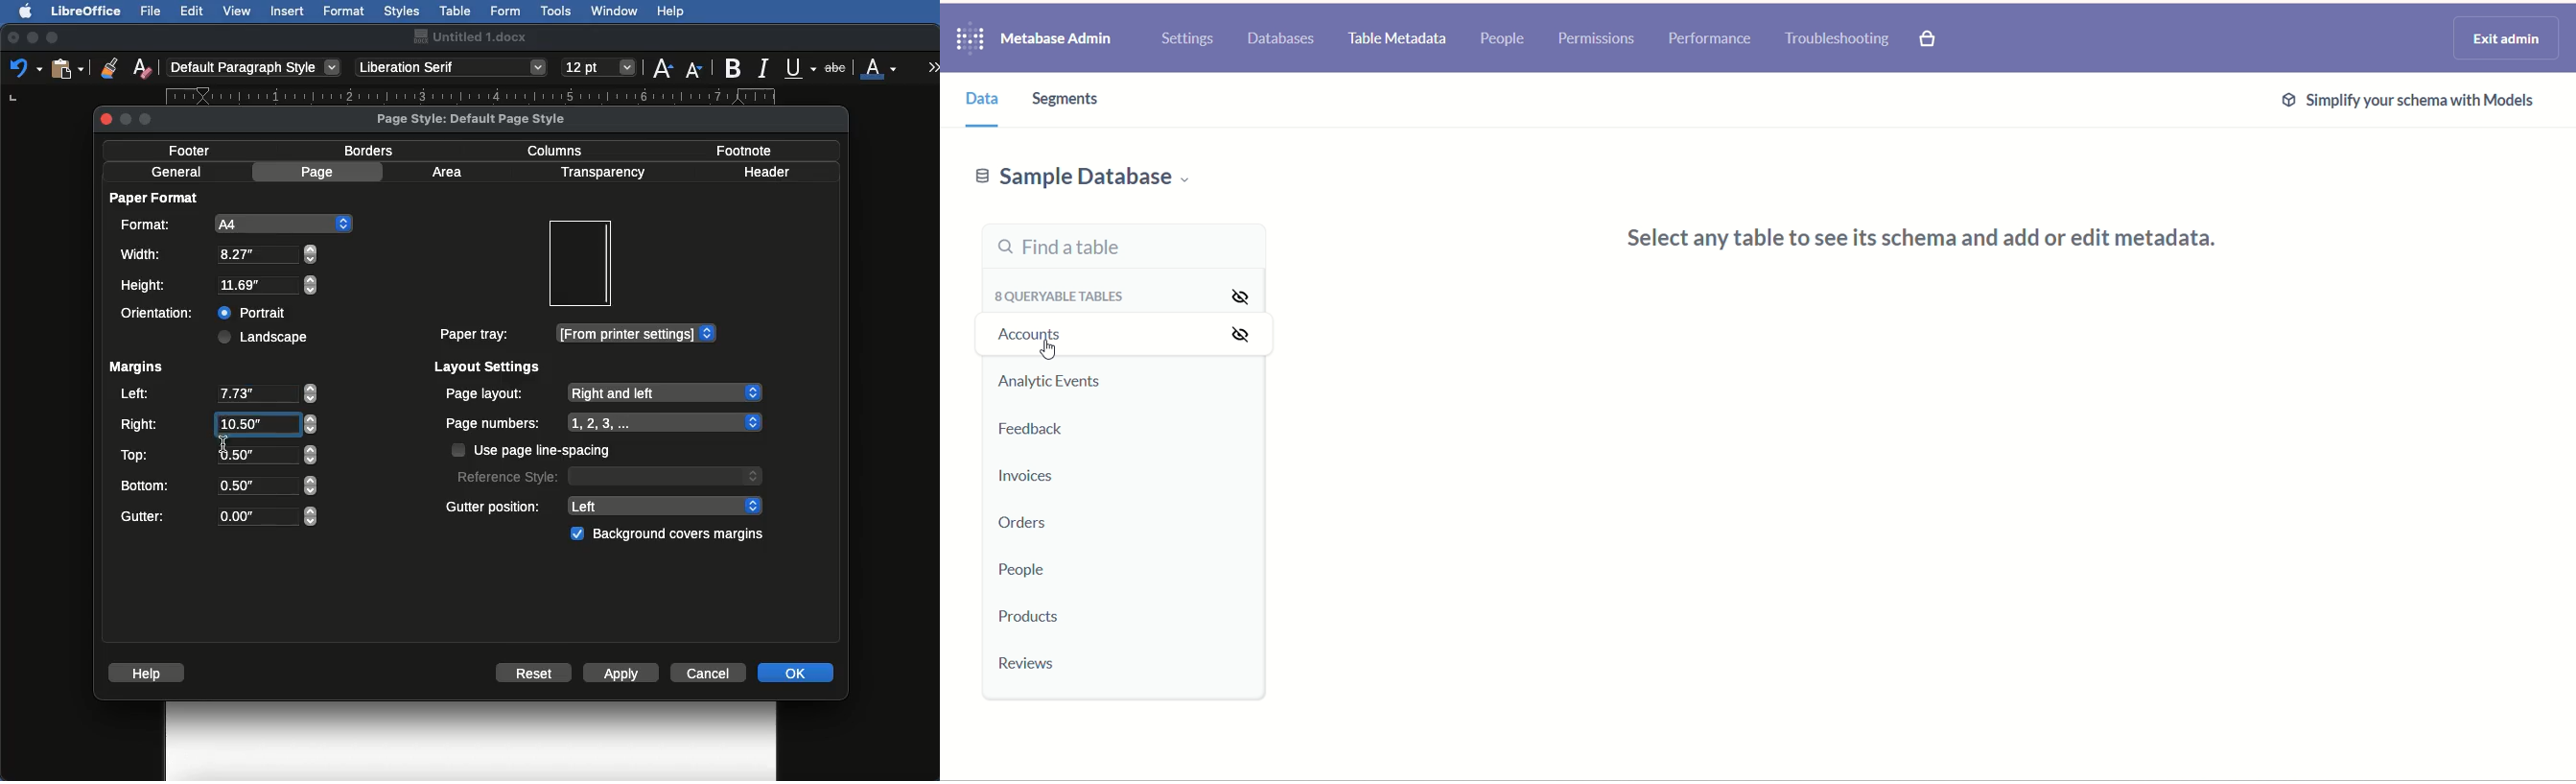 Image resolution: width=2576 pixels, height=784 pixels. I want to click on reviews, so click(1025, 664).